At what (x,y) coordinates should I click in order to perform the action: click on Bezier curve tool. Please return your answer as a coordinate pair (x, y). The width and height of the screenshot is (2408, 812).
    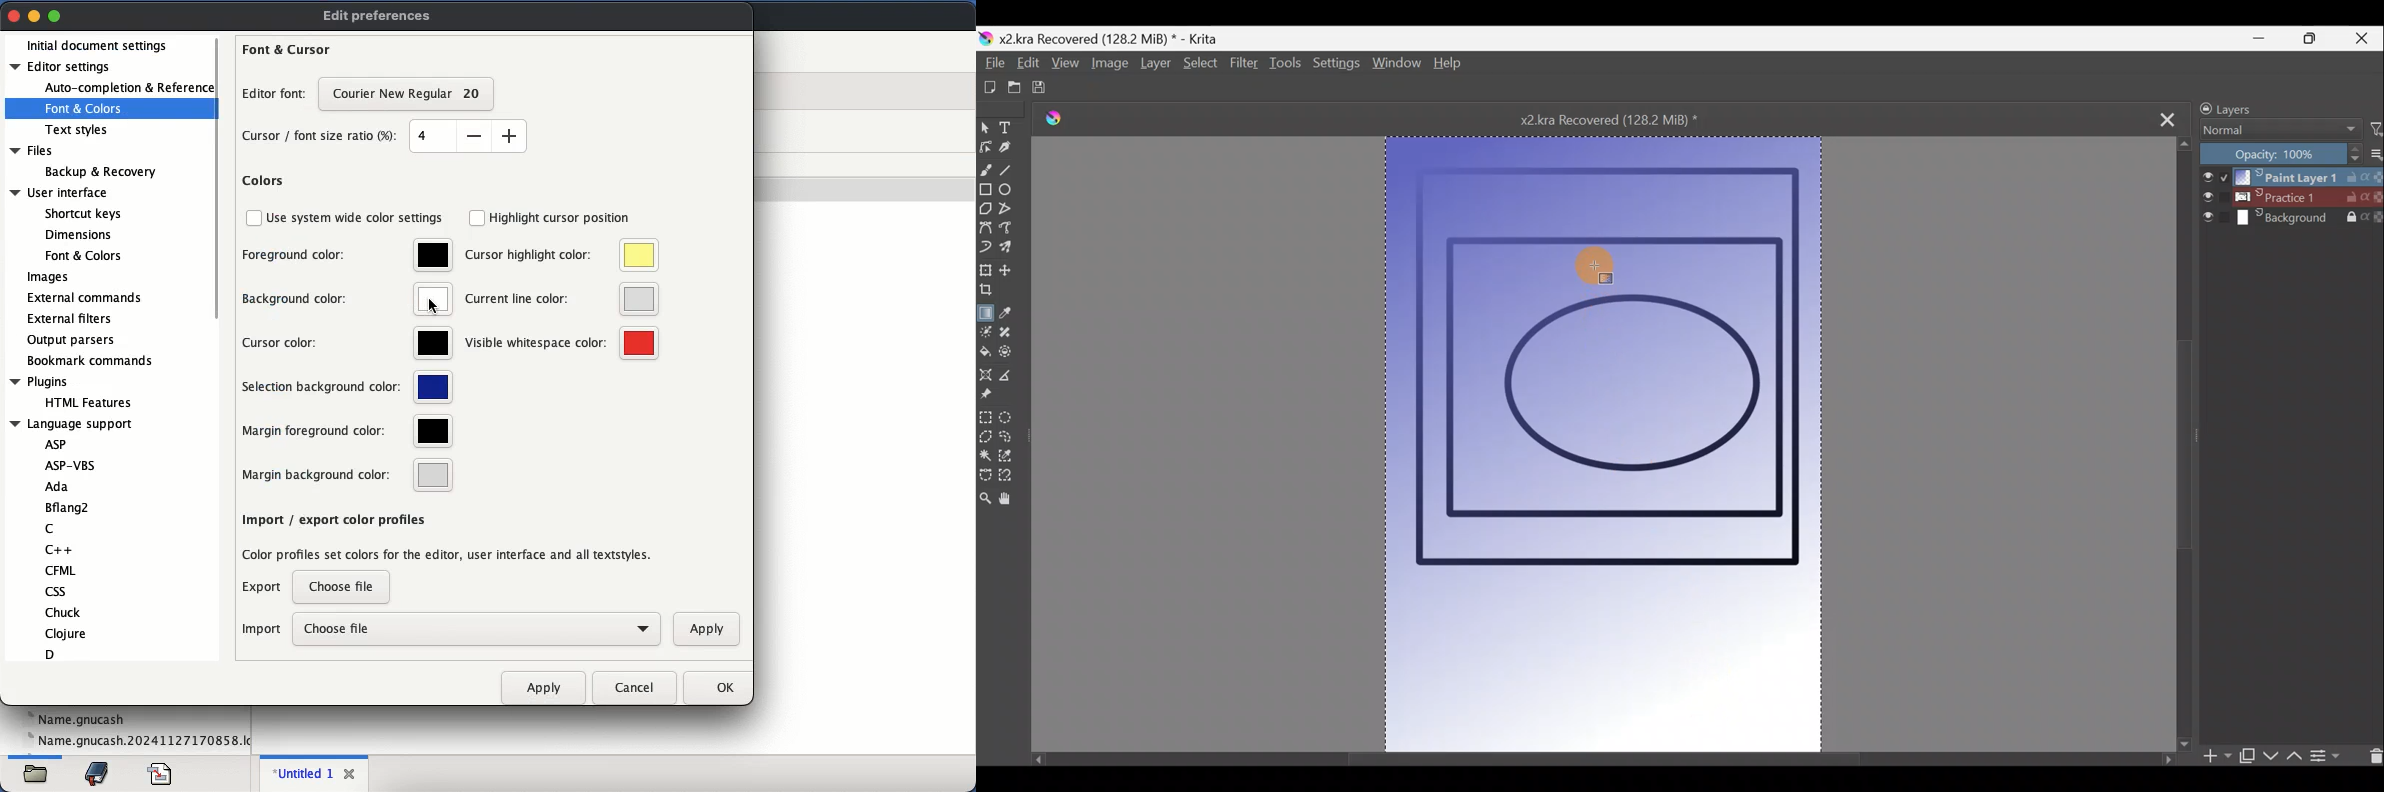
    Looking at the image, I should click on (986, 230).